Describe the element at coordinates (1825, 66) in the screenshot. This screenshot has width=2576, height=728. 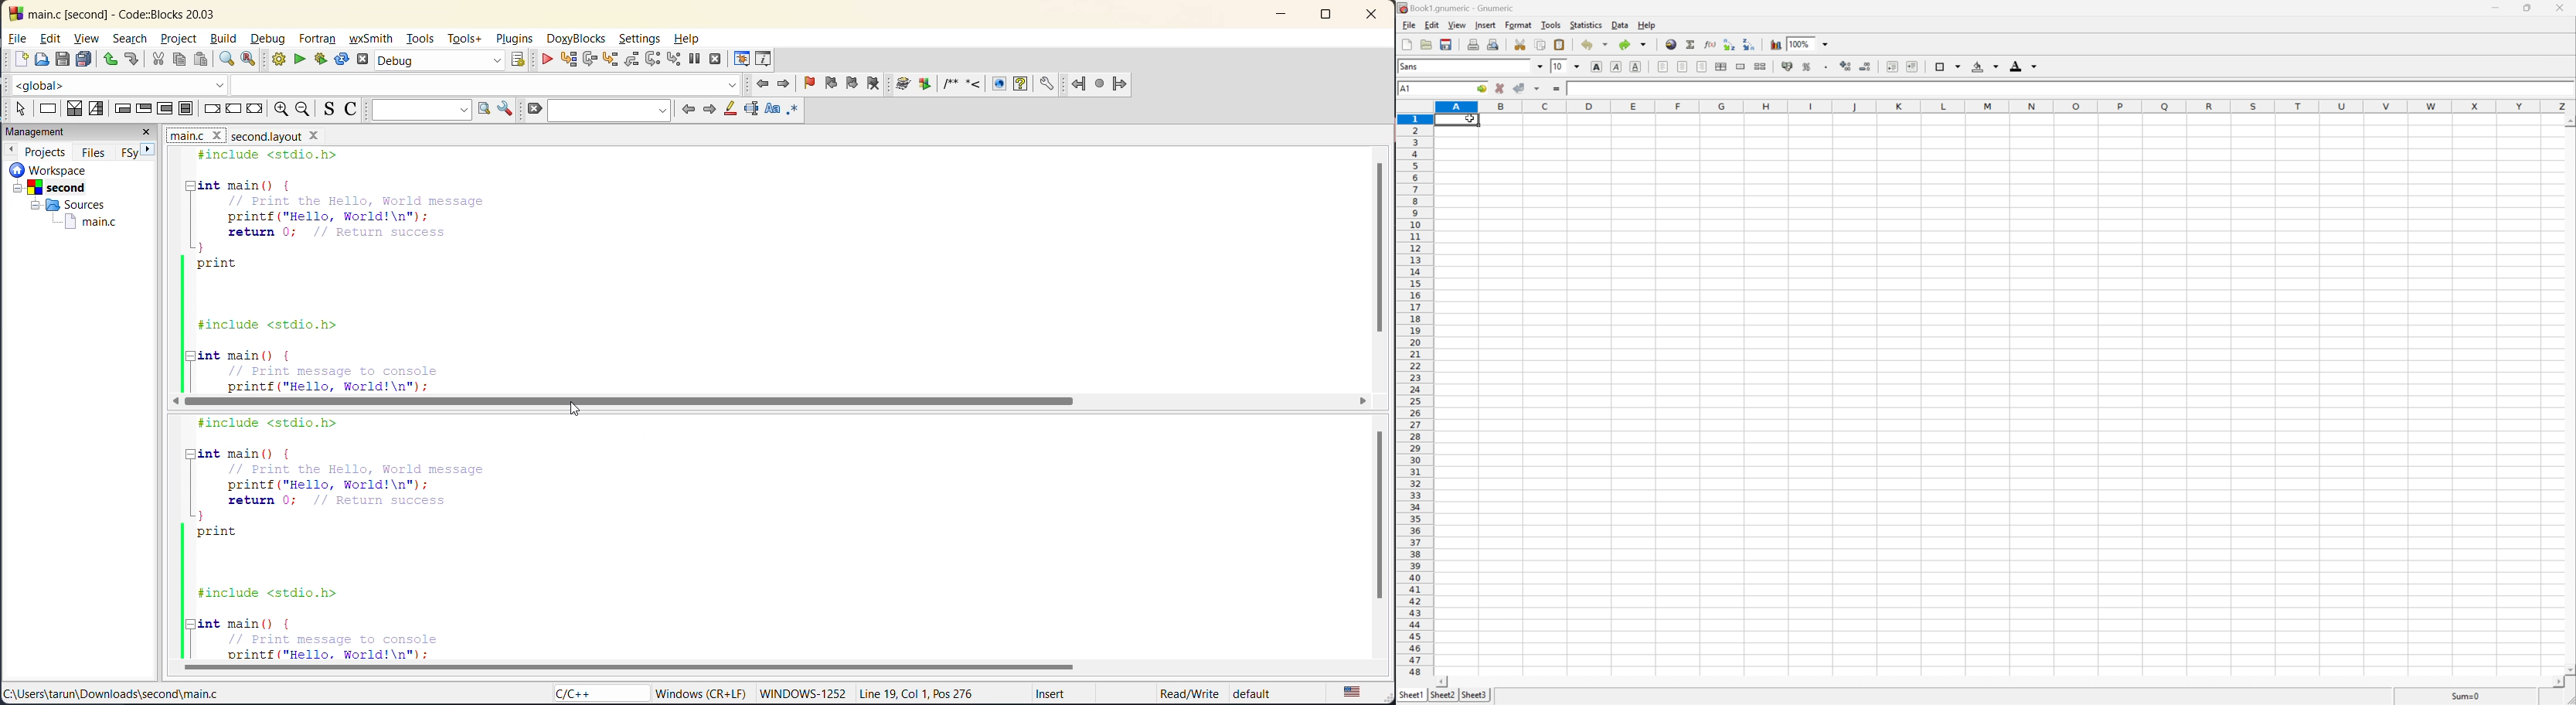
I see `Set the format of the selected cells to include a thousands separator` at that location.